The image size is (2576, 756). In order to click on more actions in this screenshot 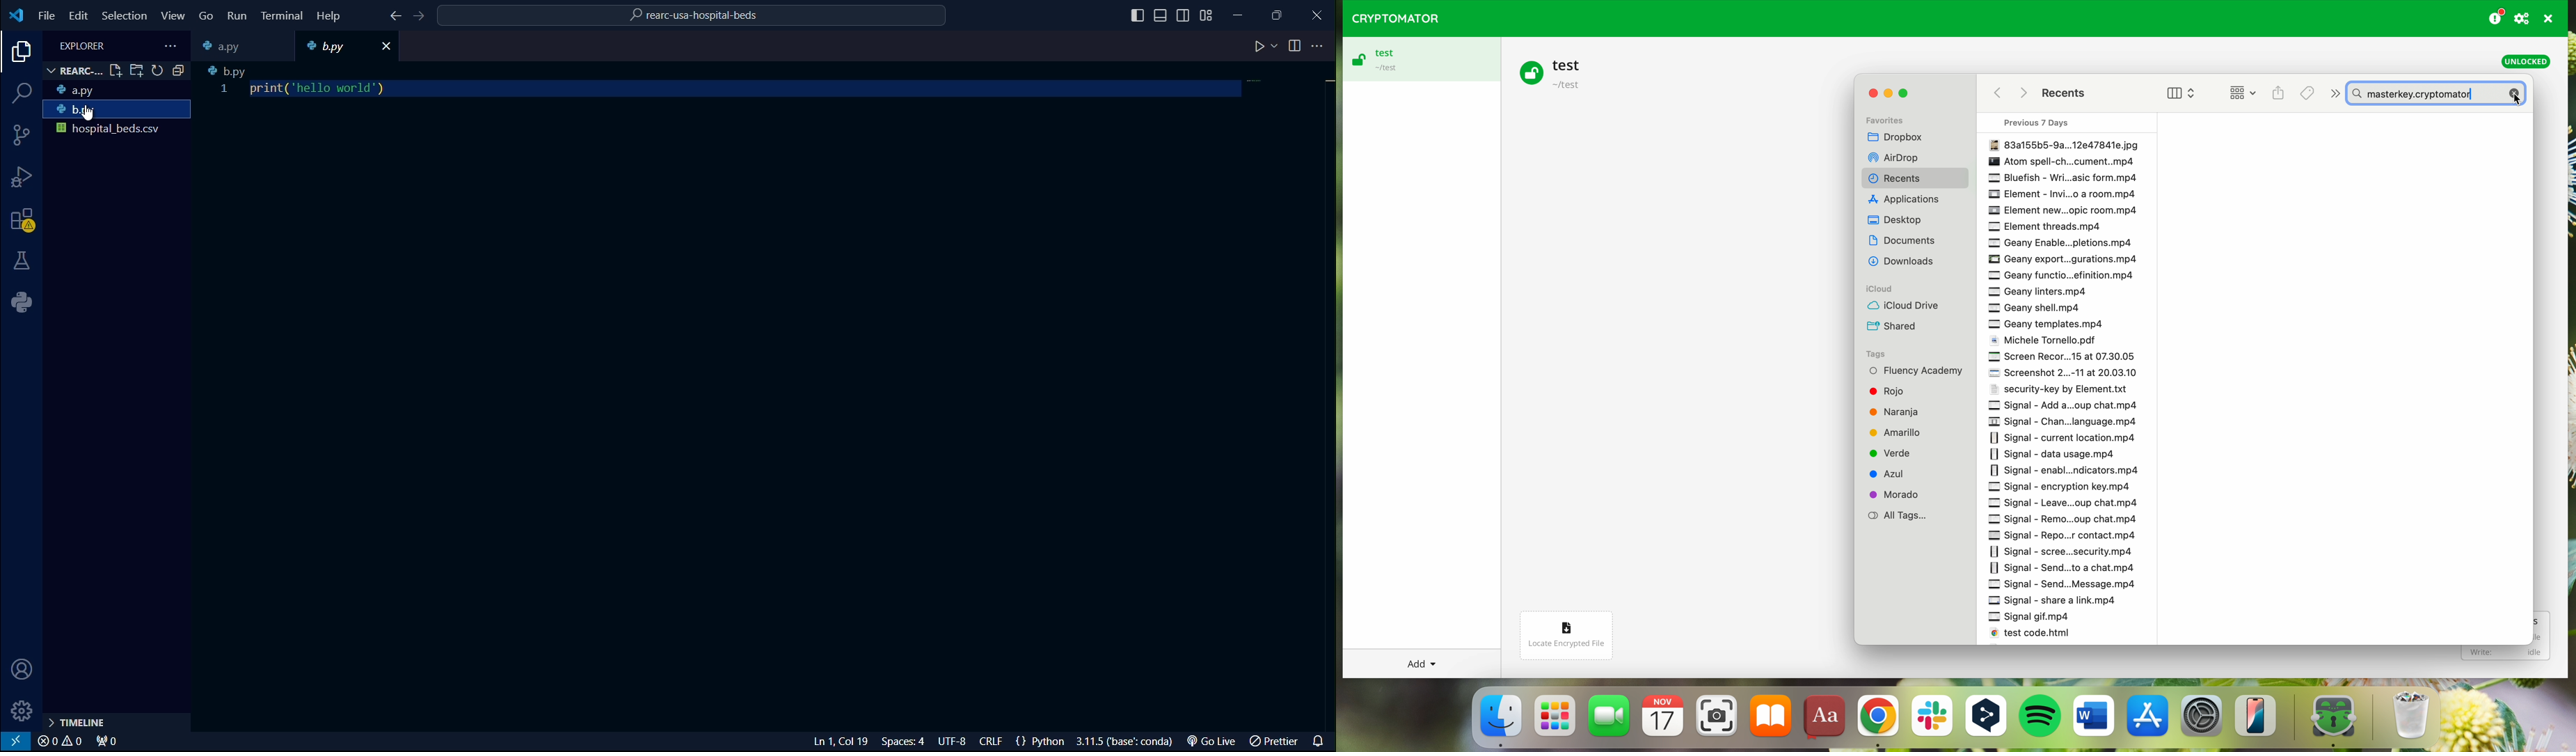, I will do `click(1321, 46)`.